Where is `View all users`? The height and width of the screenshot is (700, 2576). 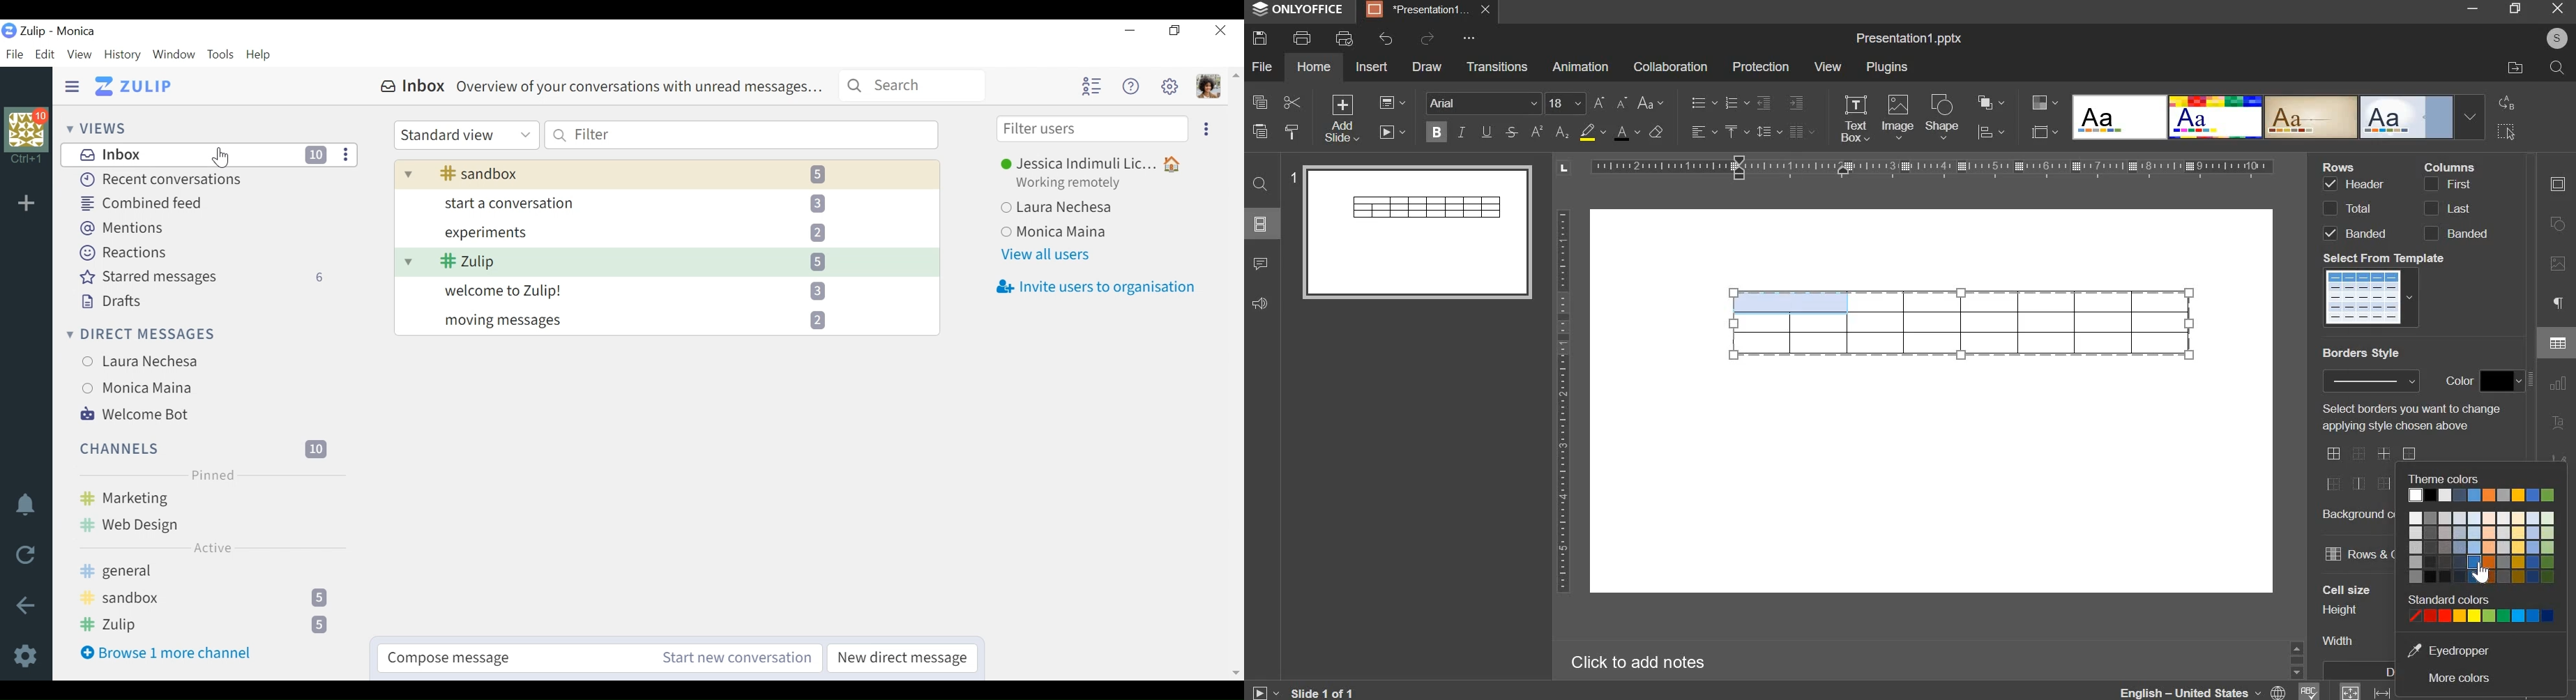
View all users is located at coordinates (1050, 256).